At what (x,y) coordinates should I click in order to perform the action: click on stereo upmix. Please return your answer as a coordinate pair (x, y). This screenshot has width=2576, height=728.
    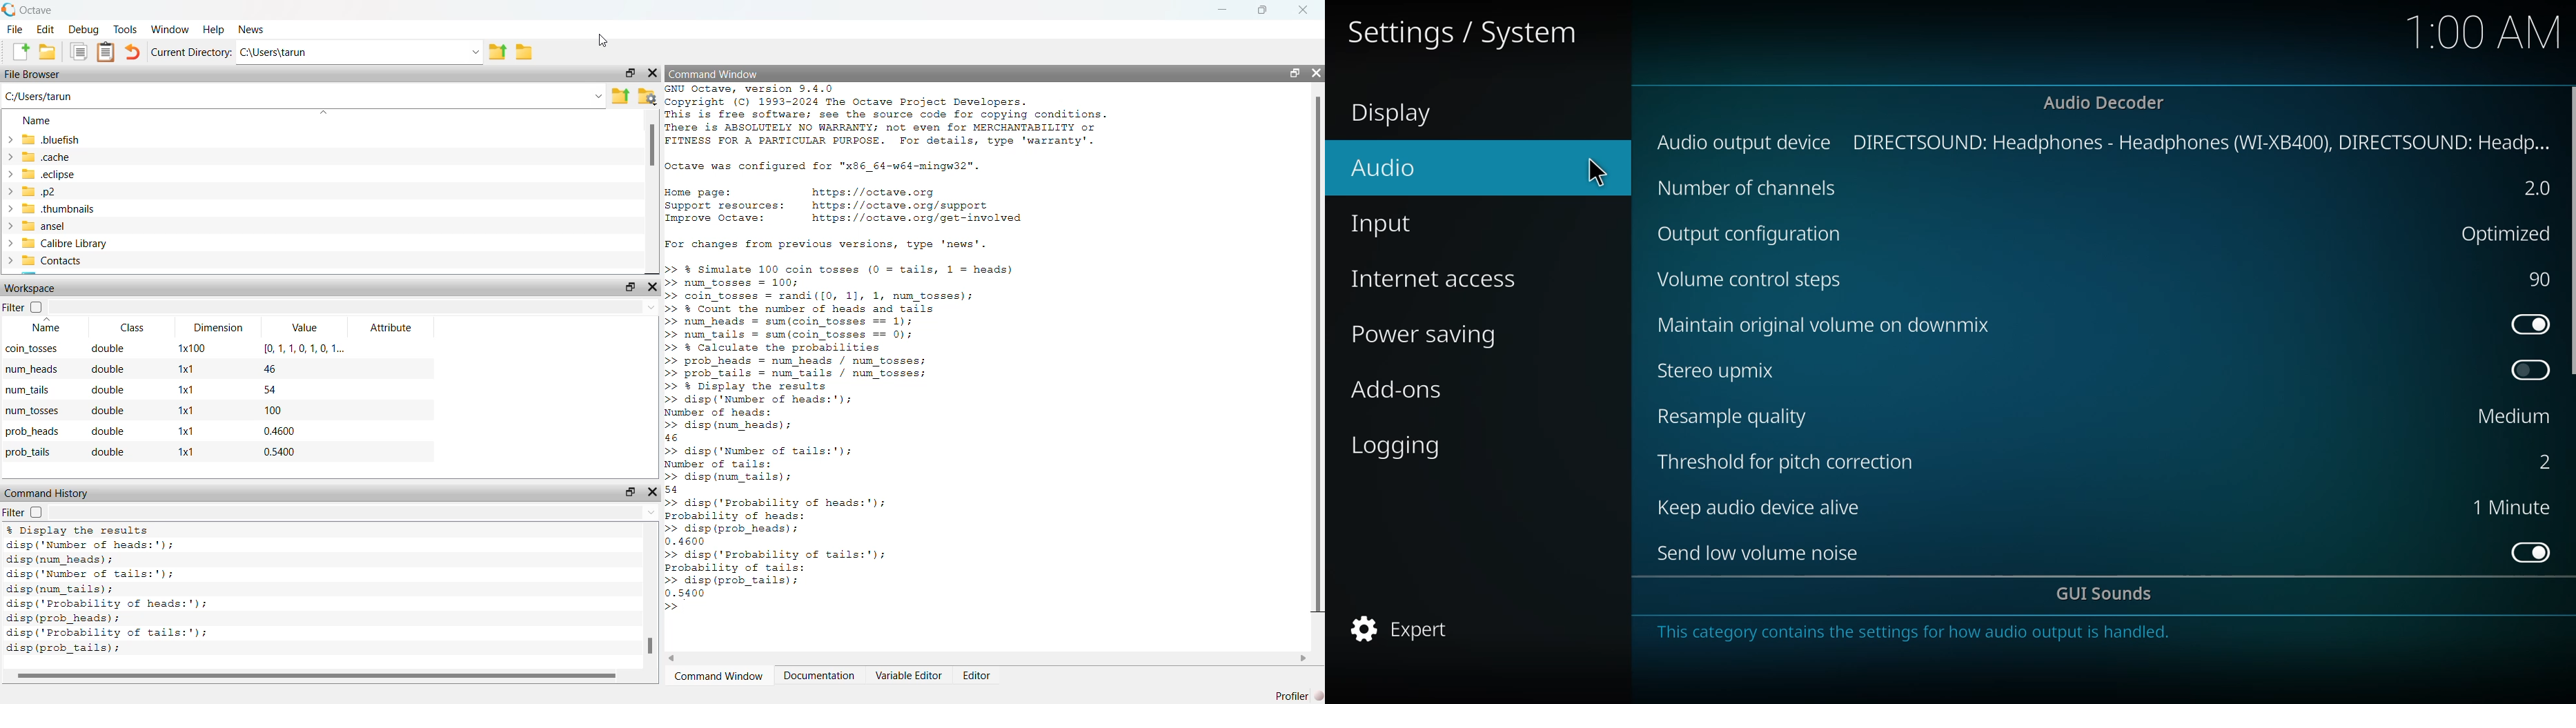
    Looking at the image, I should click on (1717, 372).